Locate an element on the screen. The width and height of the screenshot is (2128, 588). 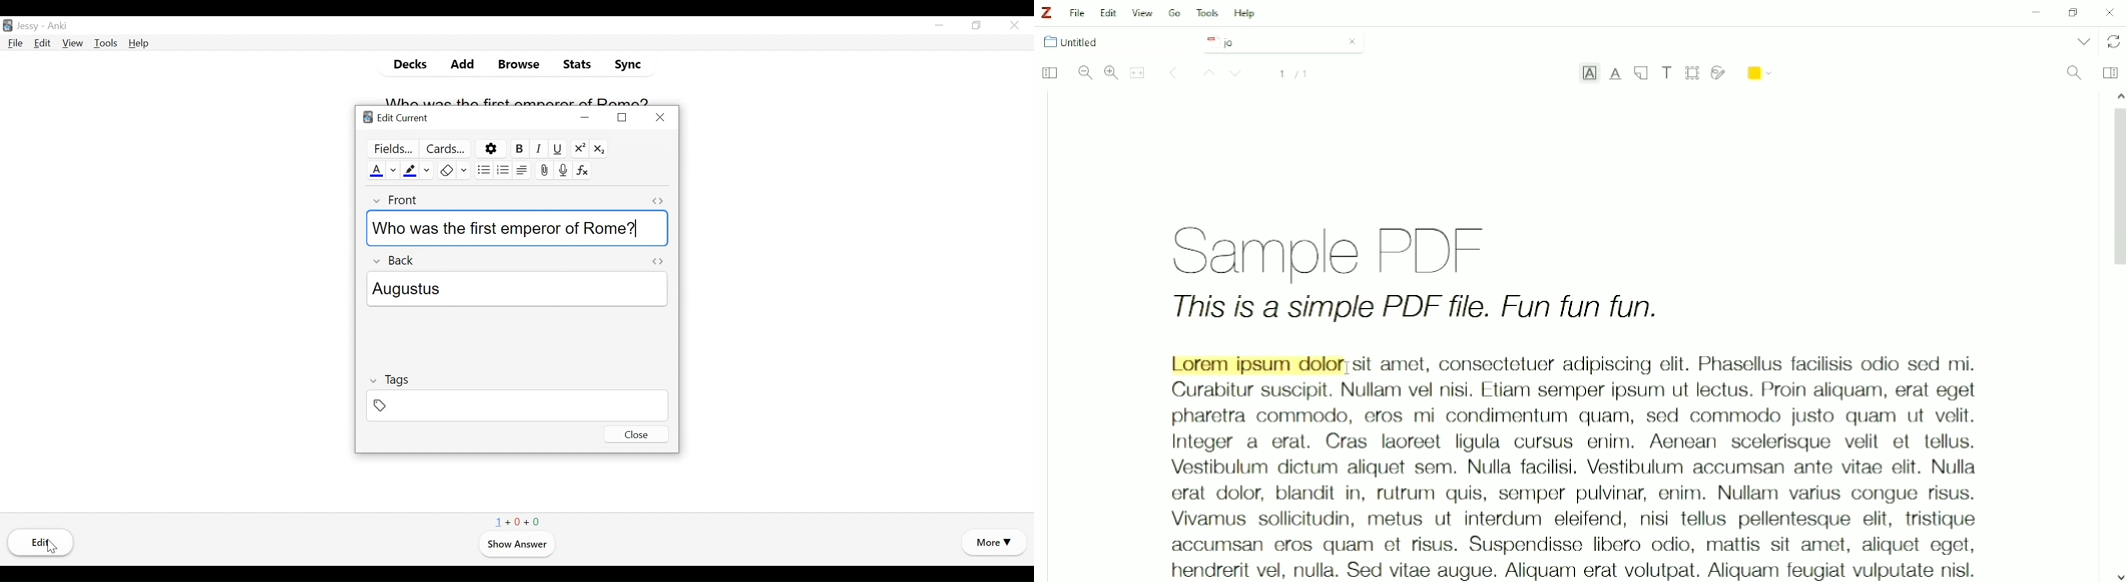
This is a simple PDF file. Fun fun fun. is located at coordinates (1416, 310).